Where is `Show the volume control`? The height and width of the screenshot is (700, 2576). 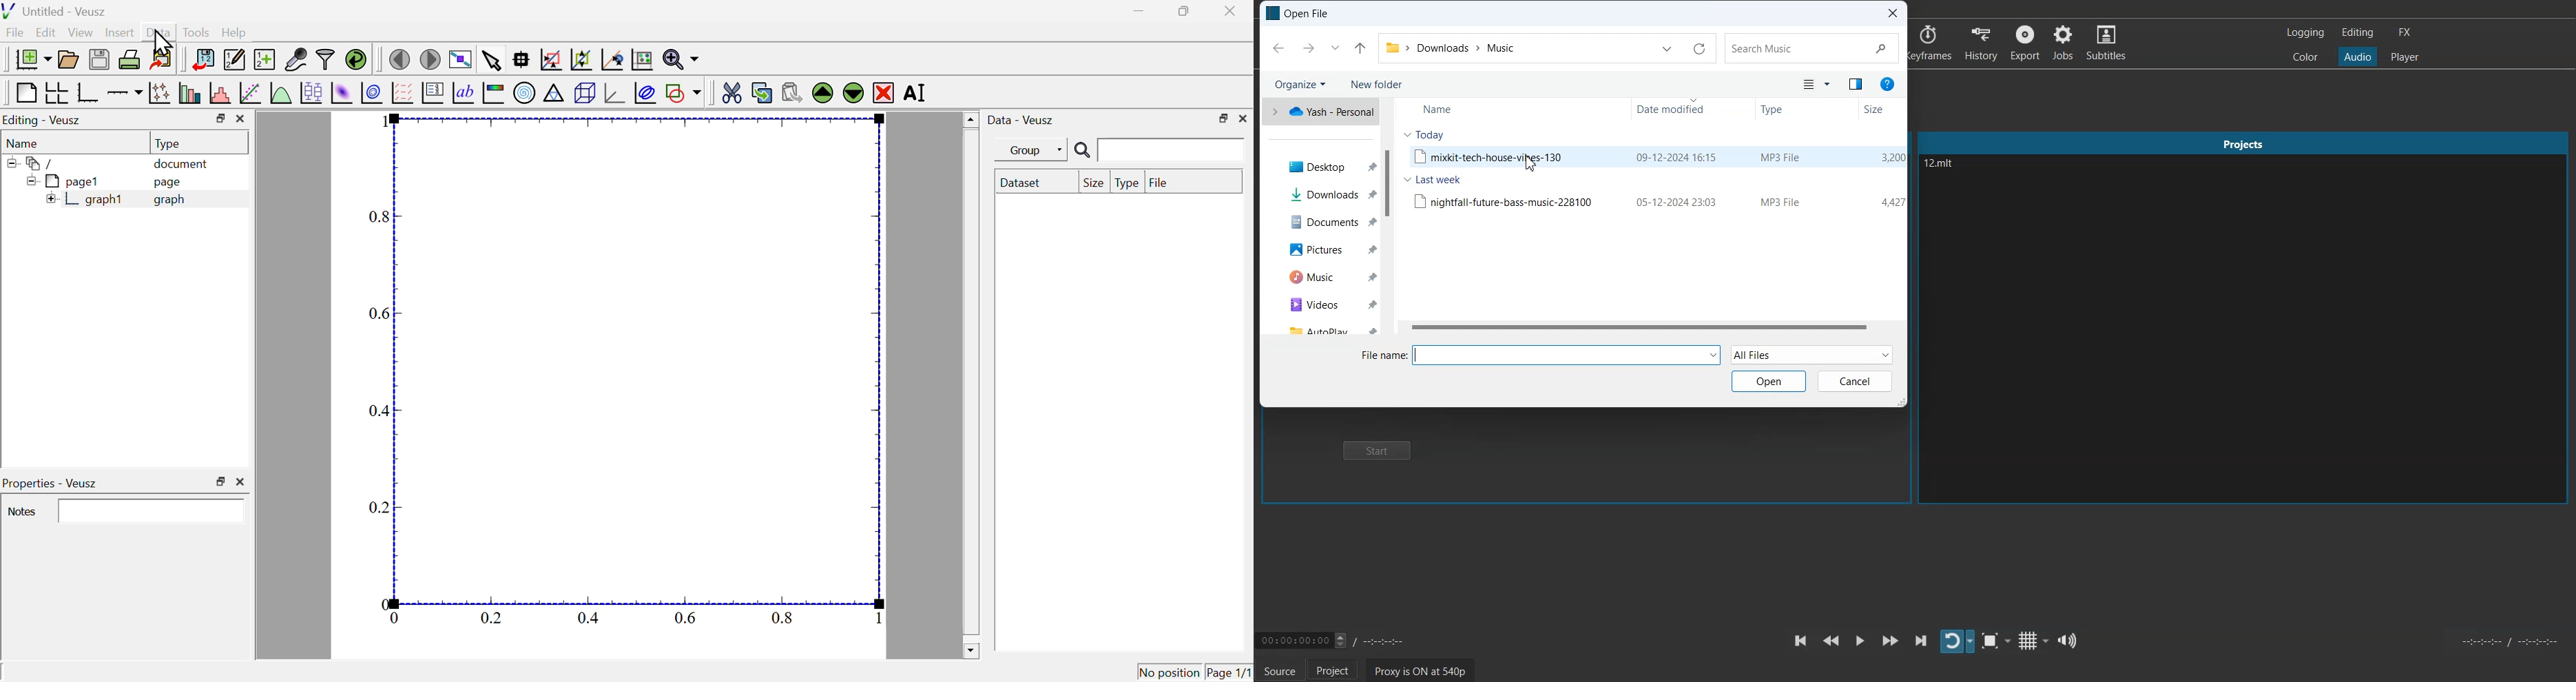 Show the volume control is located at coordinates (2068, 640).